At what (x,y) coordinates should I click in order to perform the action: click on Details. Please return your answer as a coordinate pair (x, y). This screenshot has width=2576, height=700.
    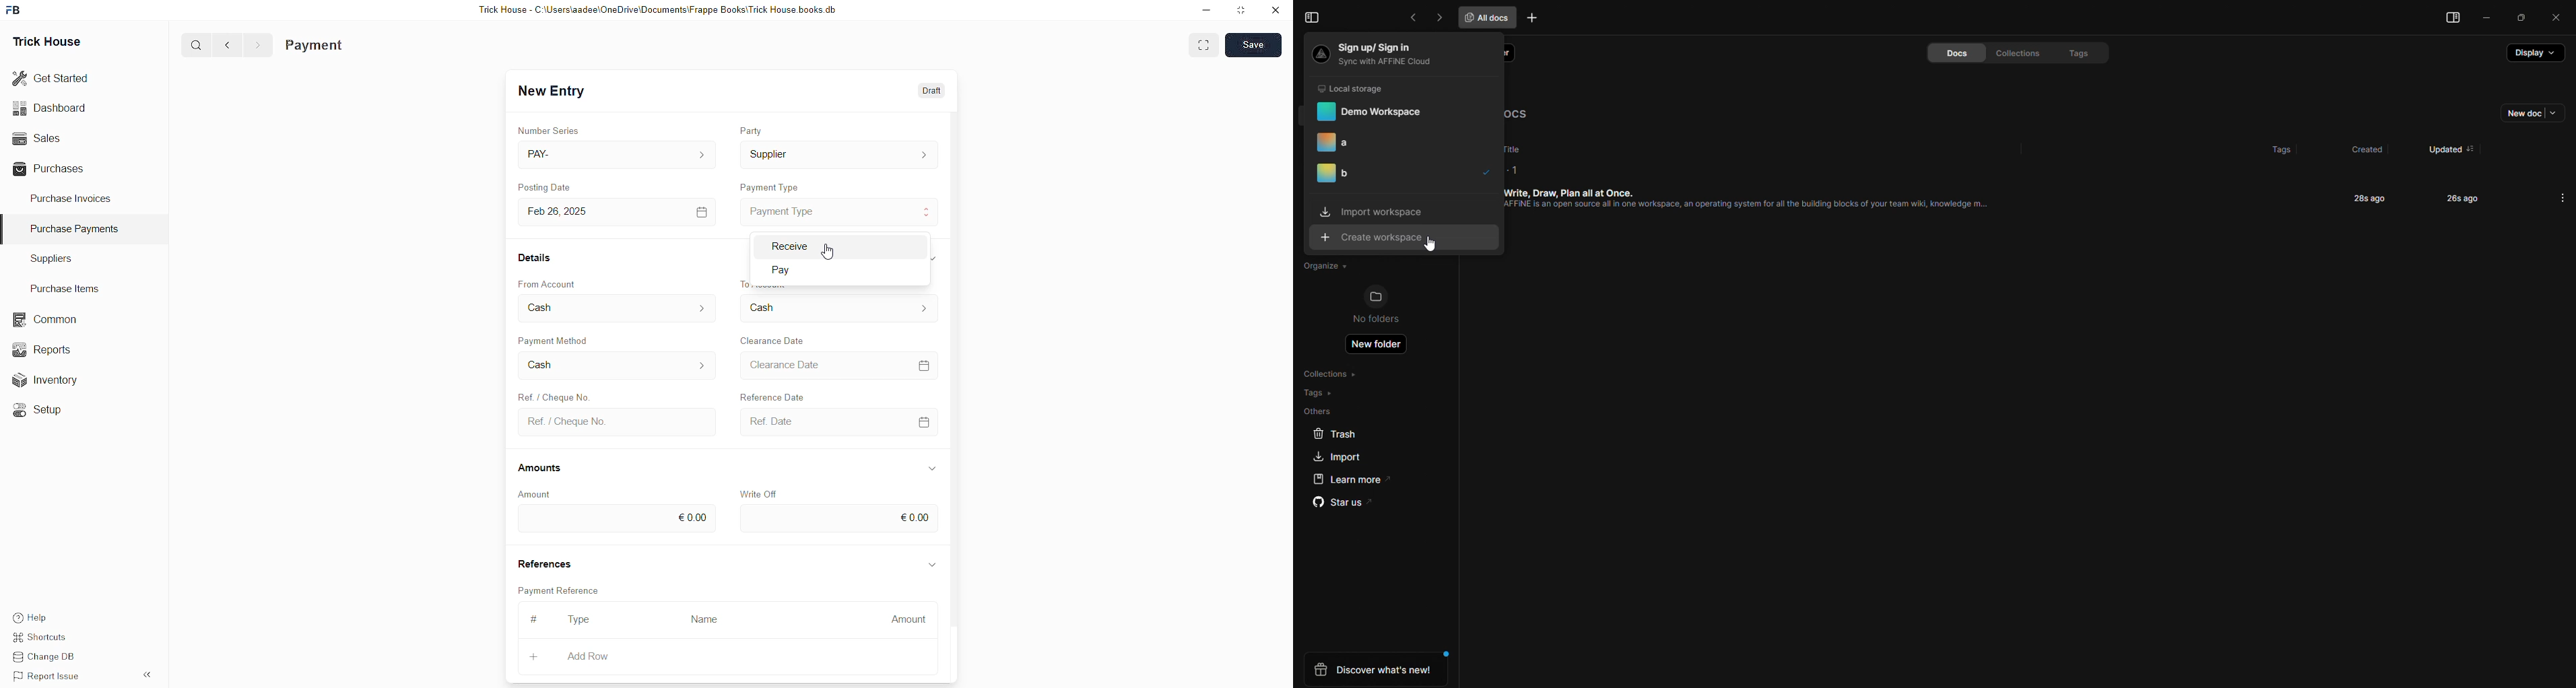
    Looking at the image, I should click on (535, 258).